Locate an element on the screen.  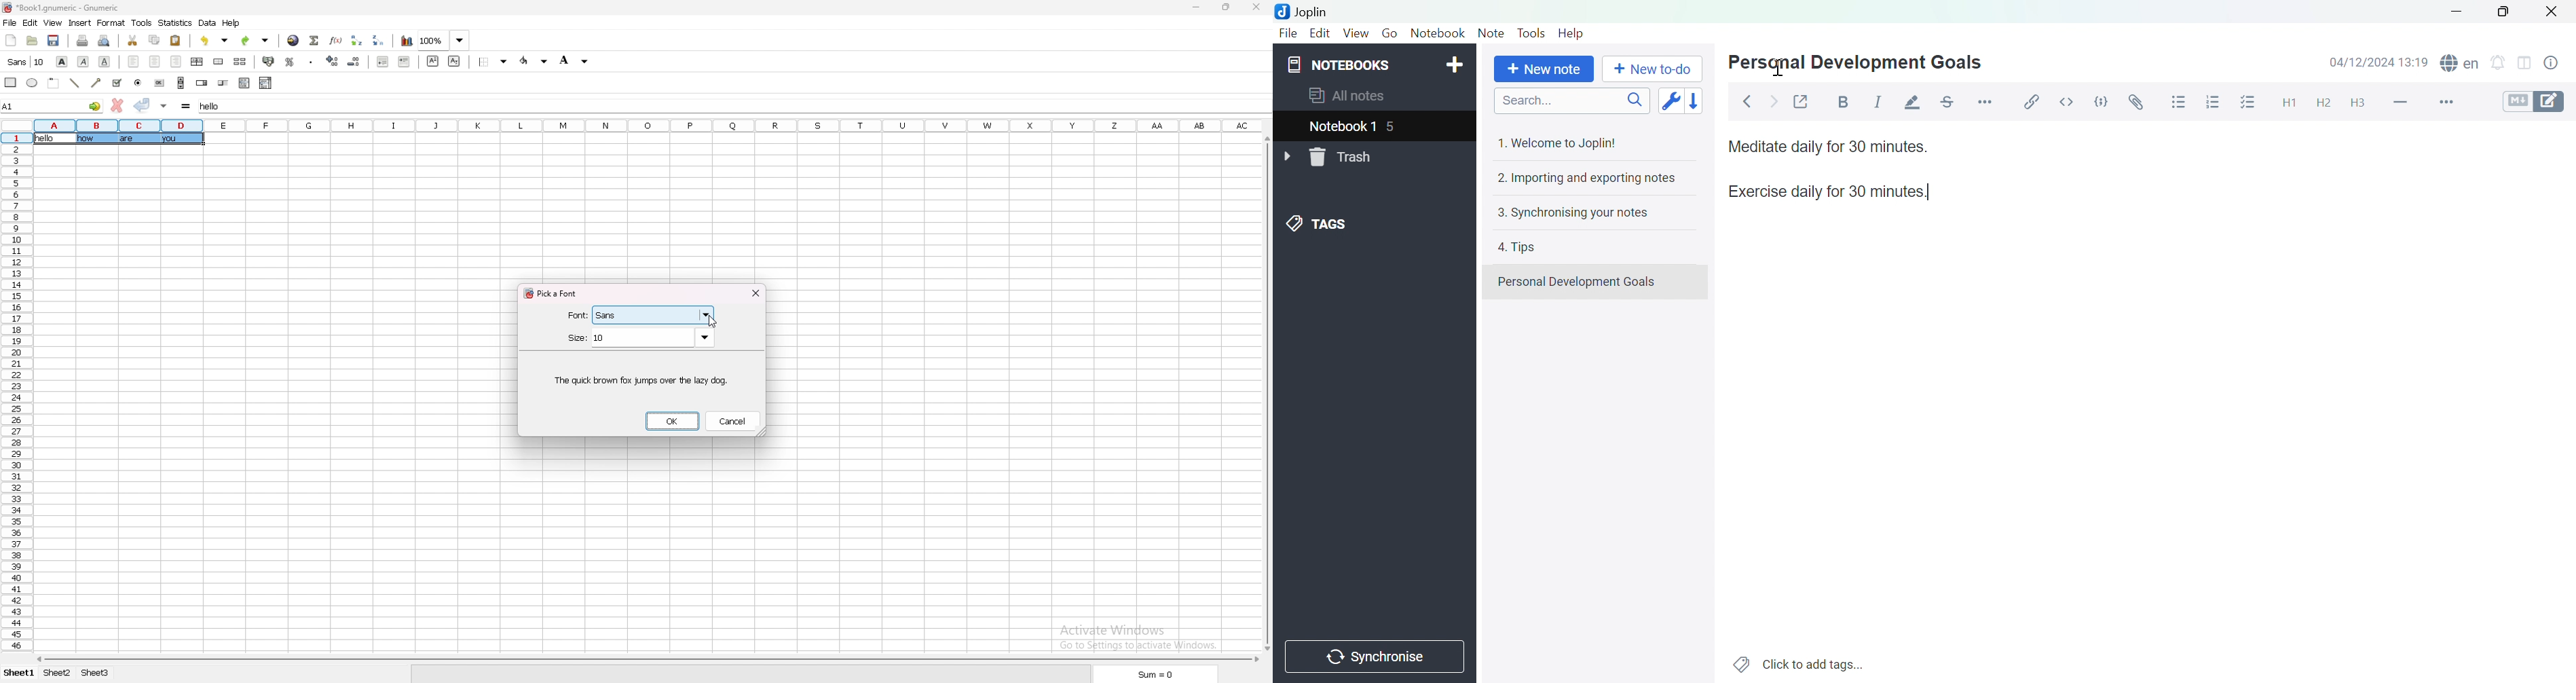
Code is located at coordinates (2100, 100).